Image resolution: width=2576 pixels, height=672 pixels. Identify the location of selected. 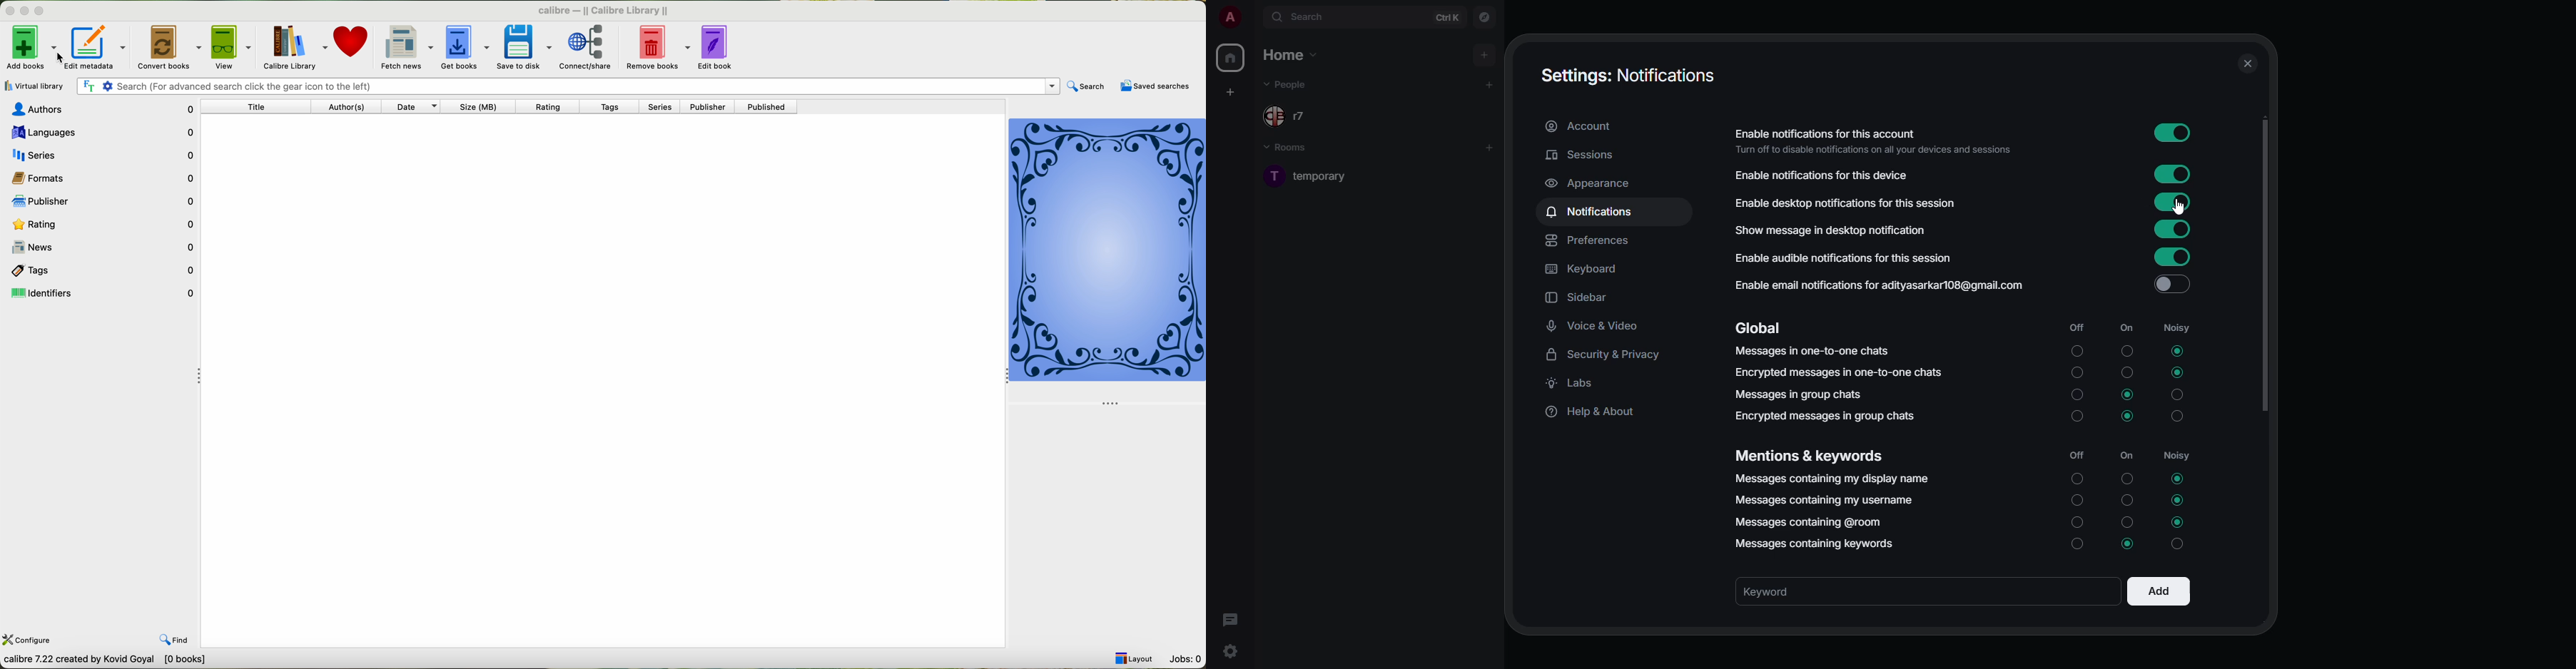
(2180, 499).